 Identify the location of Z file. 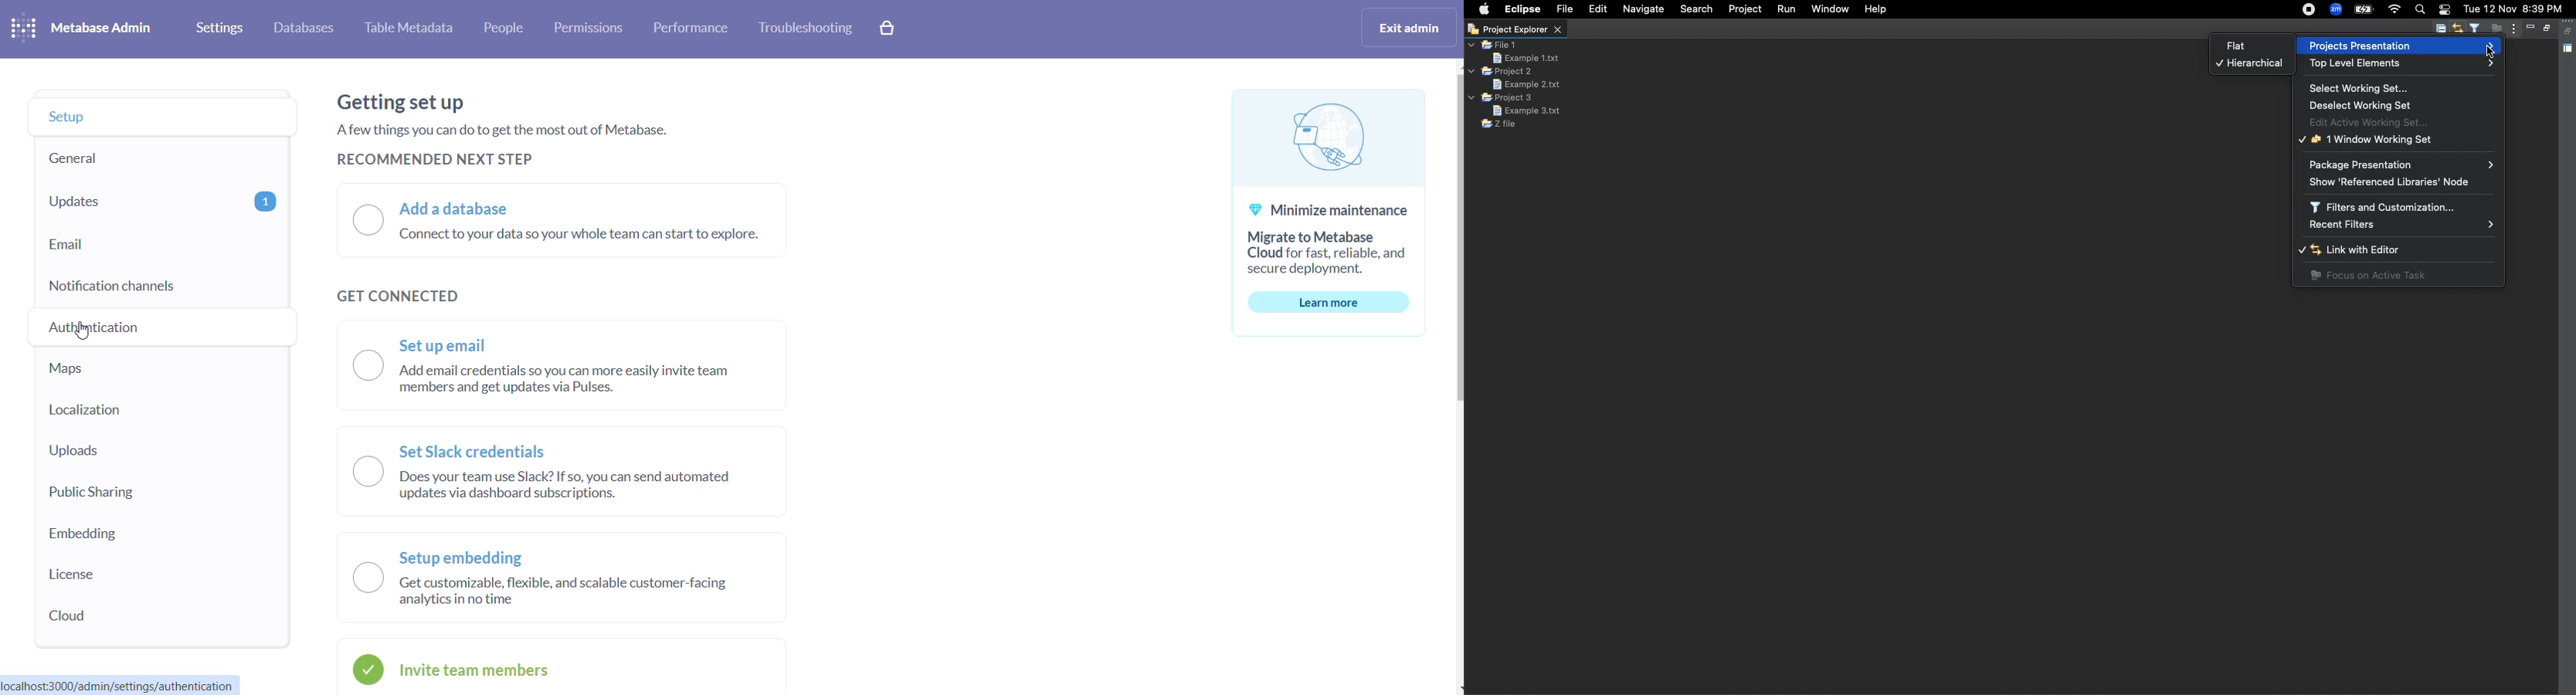
(1498, 124).